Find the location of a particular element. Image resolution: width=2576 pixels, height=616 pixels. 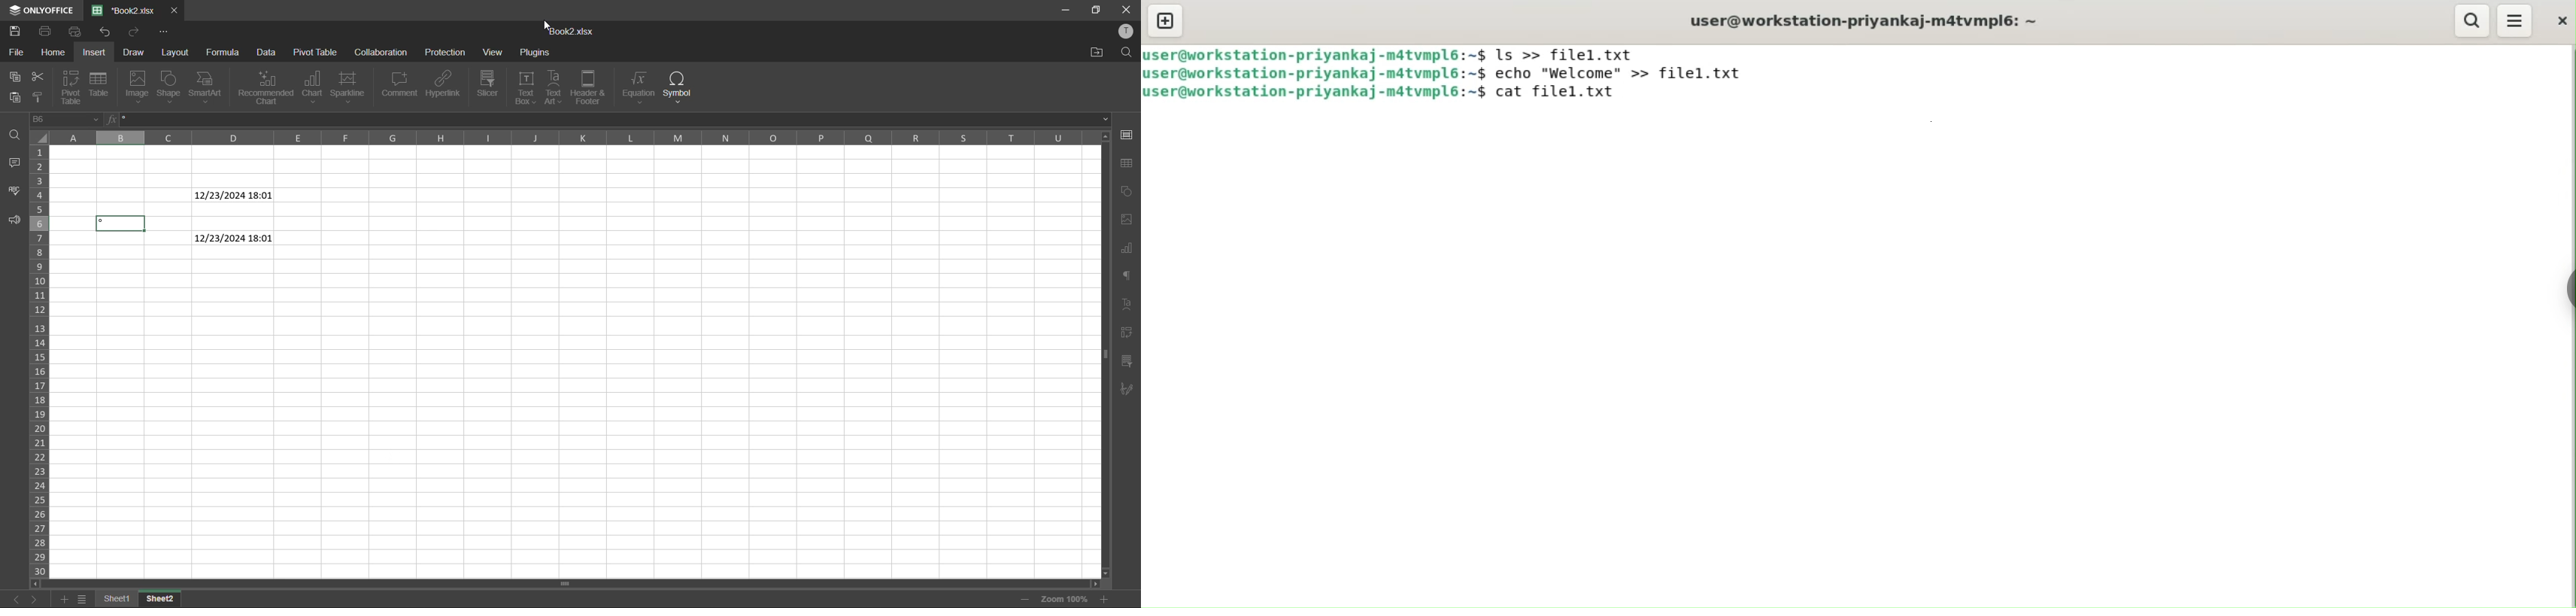

pivot table is located at coordinates (71, 87).